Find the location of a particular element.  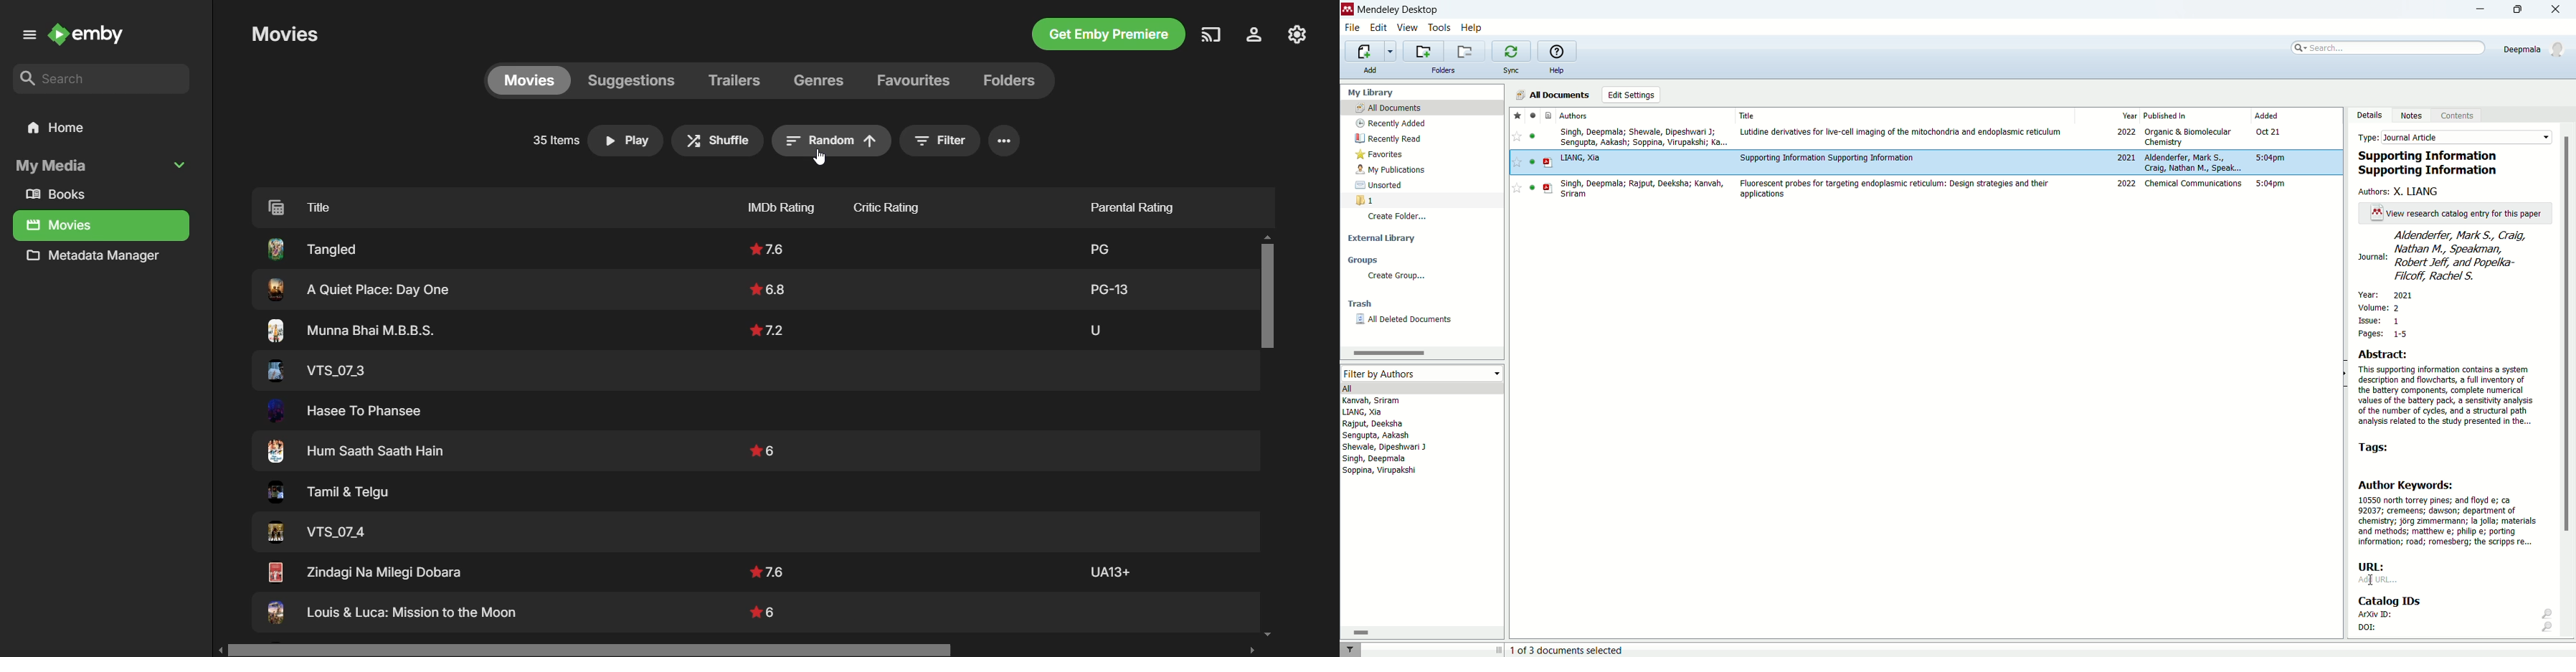

catalog IDs is located at coordinates (2401, 602).